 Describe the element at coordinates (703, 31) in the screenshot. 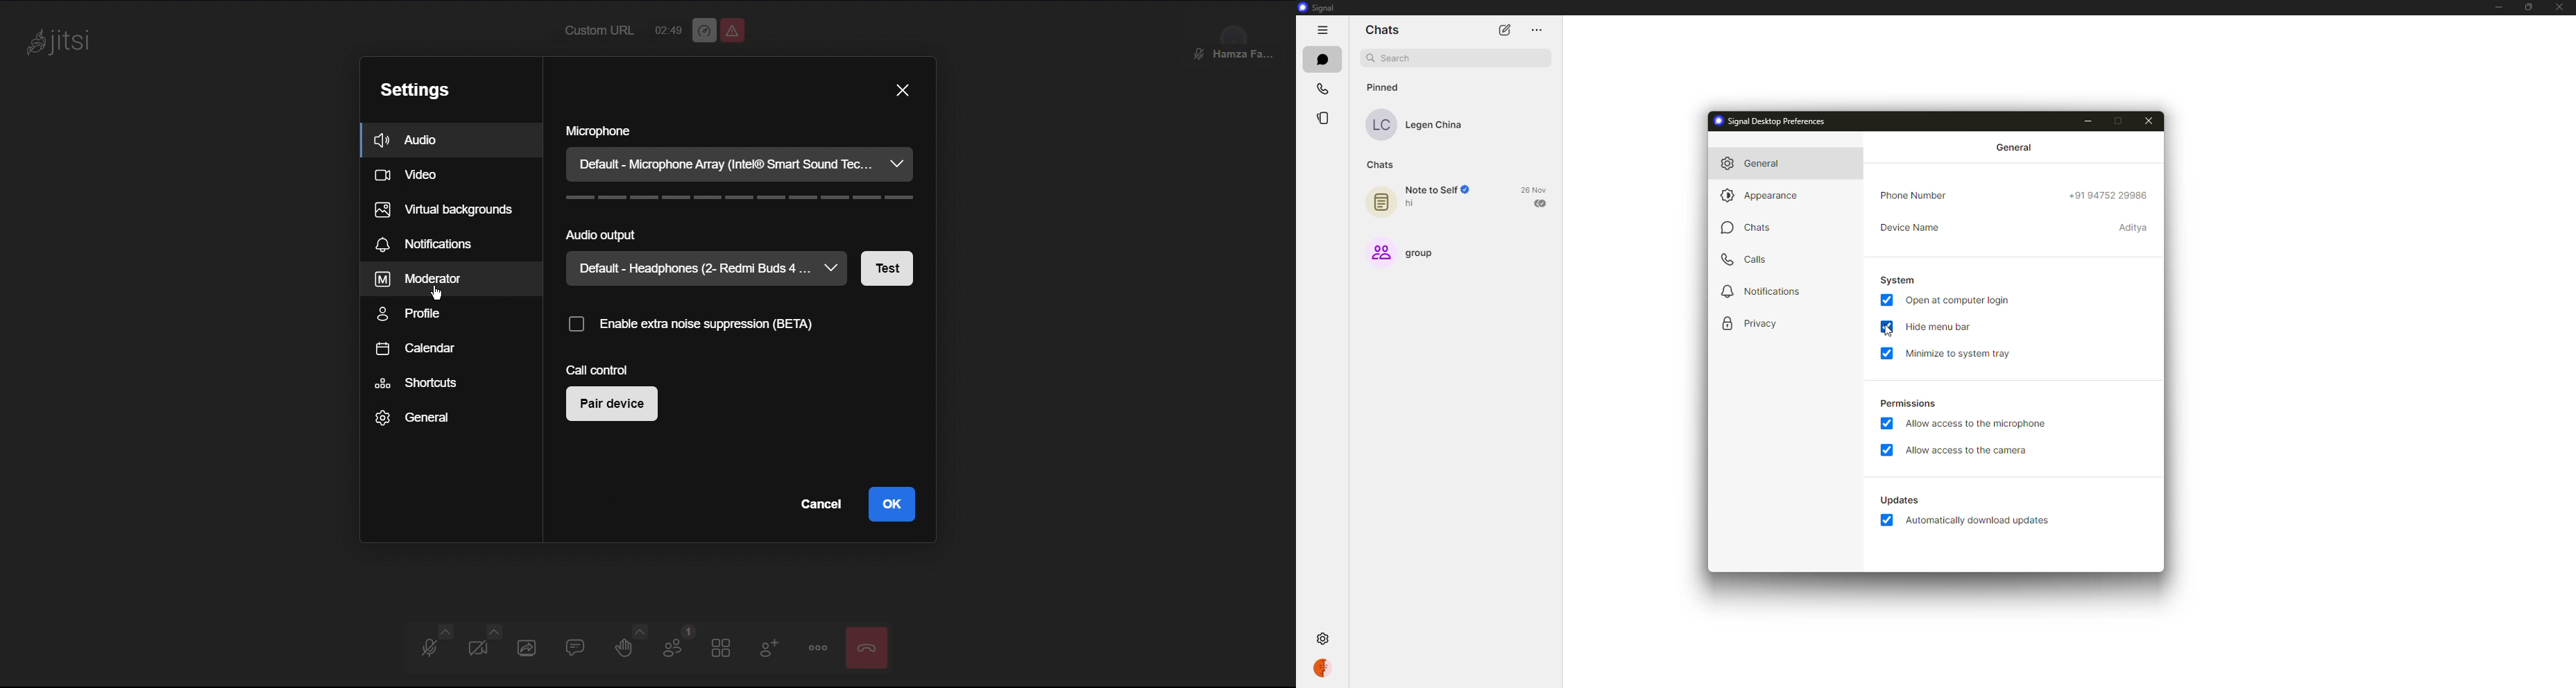

I see `Performance` at that location.